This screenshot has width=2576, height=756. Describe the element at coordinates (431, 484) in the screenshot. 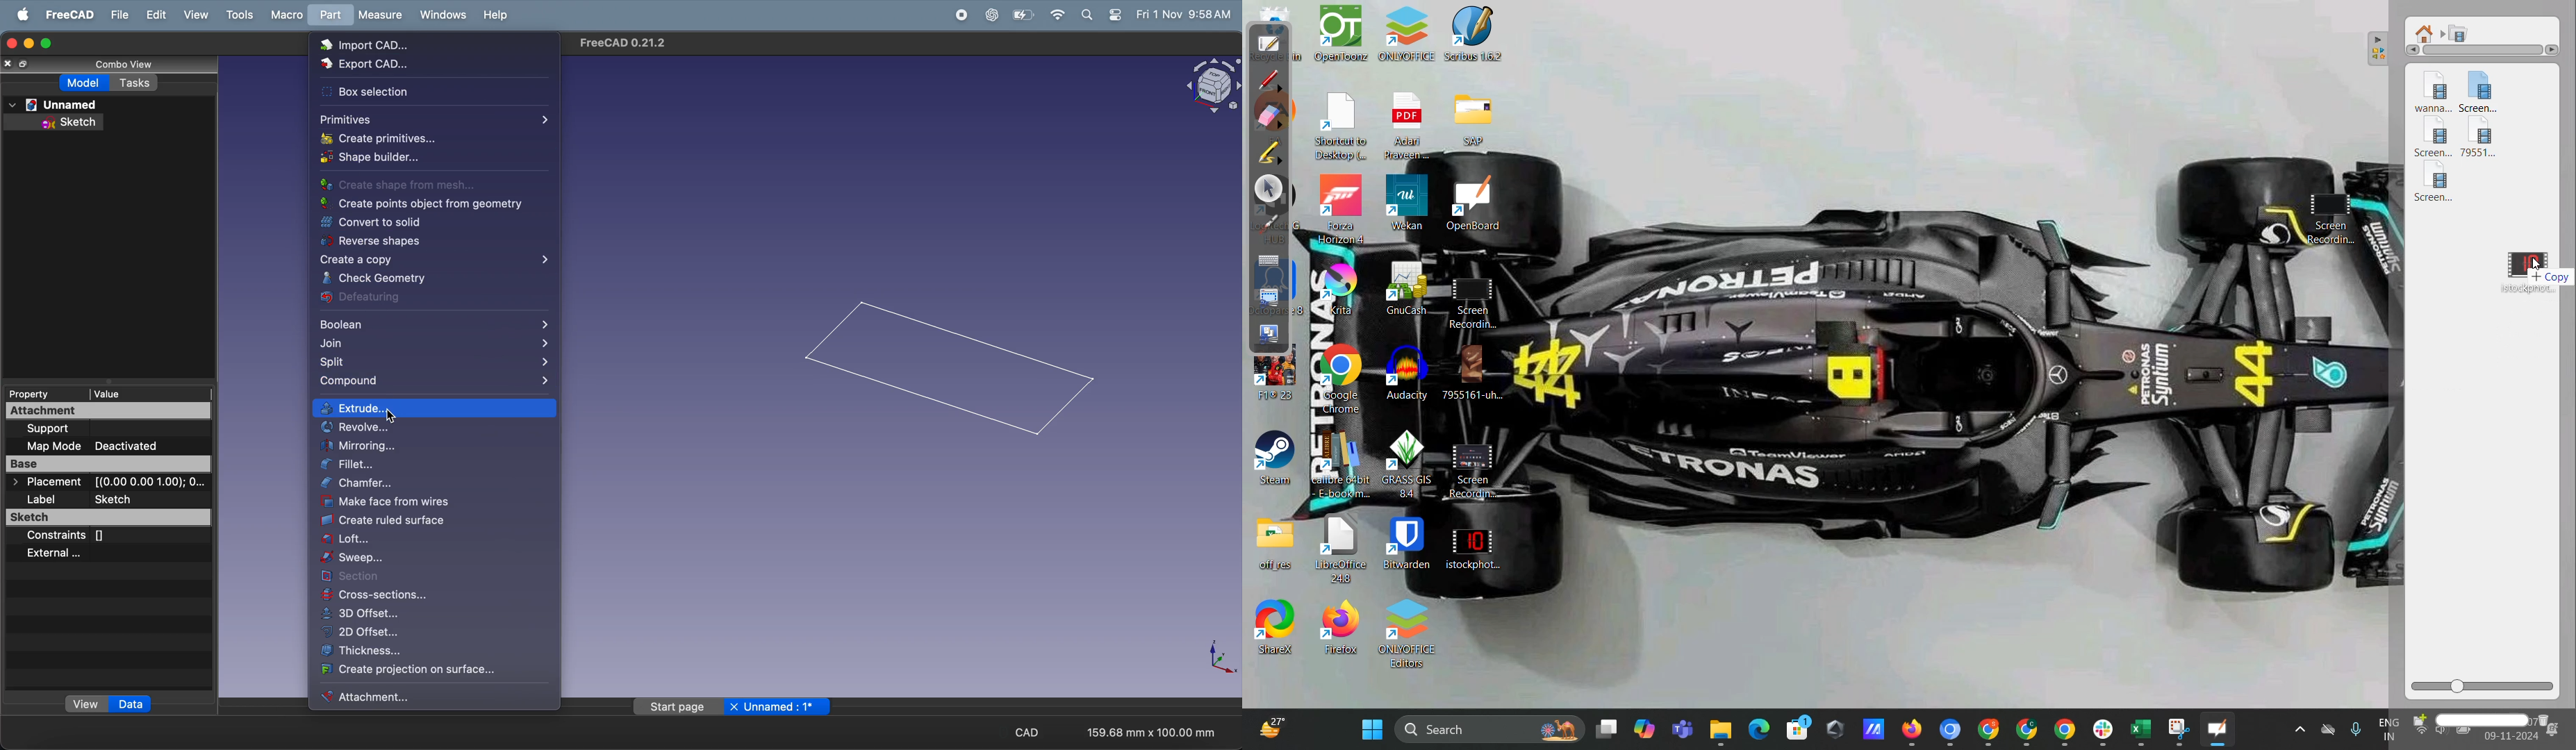

I see `chamfer` at that location.